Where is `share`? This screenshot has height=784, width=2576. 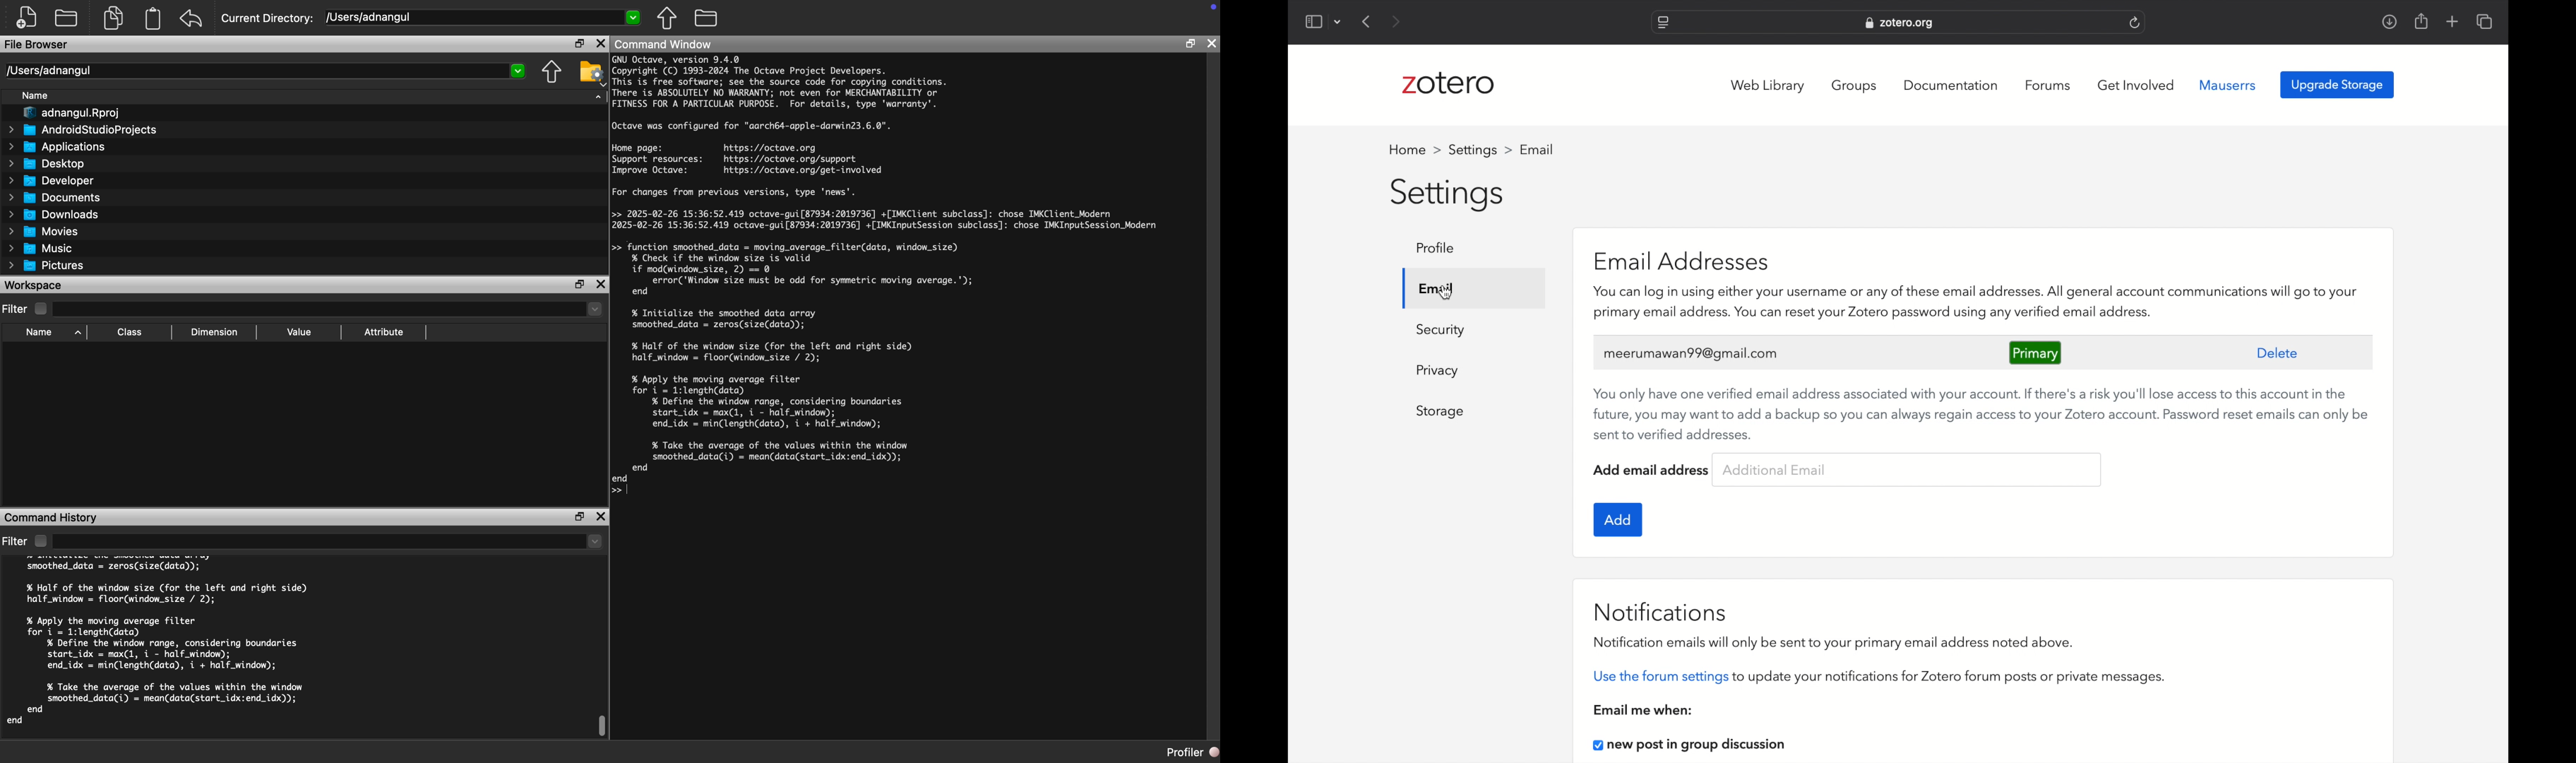
share is located at coordinates (2420, 21).